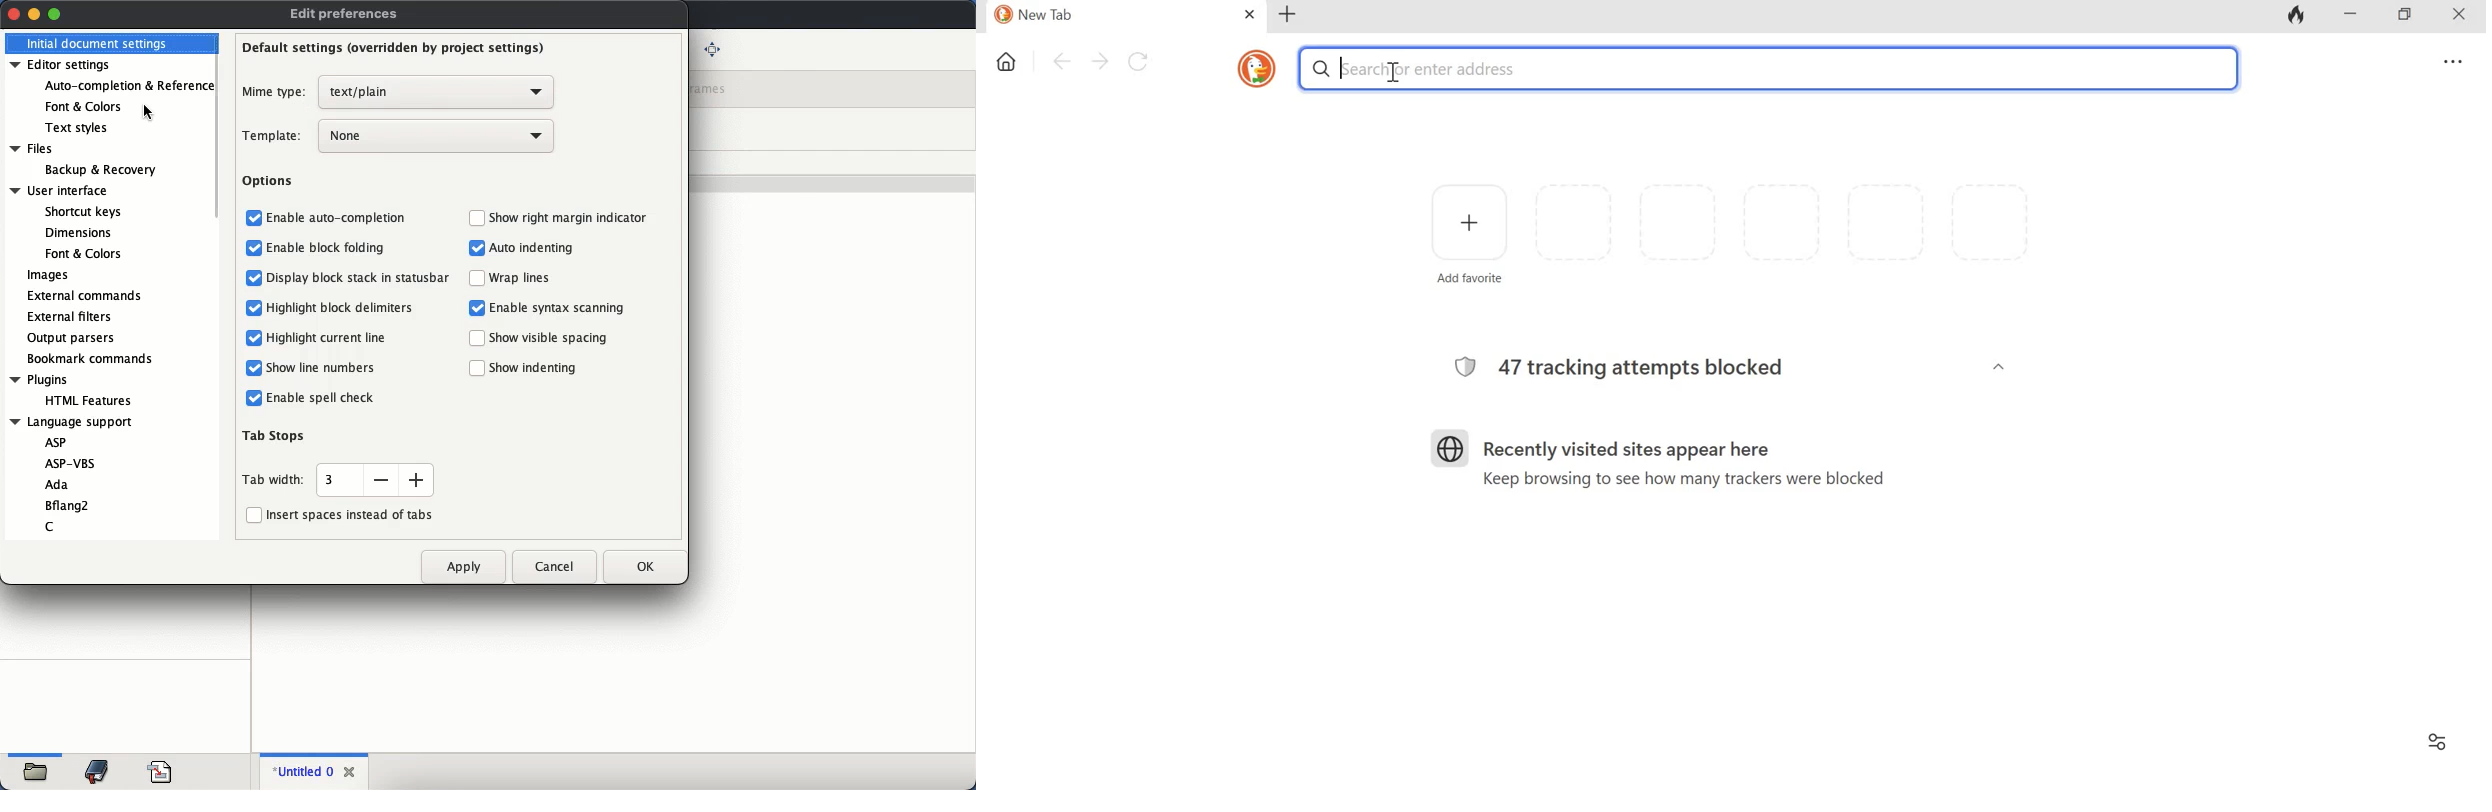 The height and width of the screenshot is (812, 2492). What do you see at coordinates (73, 317) in the screenshot?
I see `external filters` at bounding box center [73, 317].